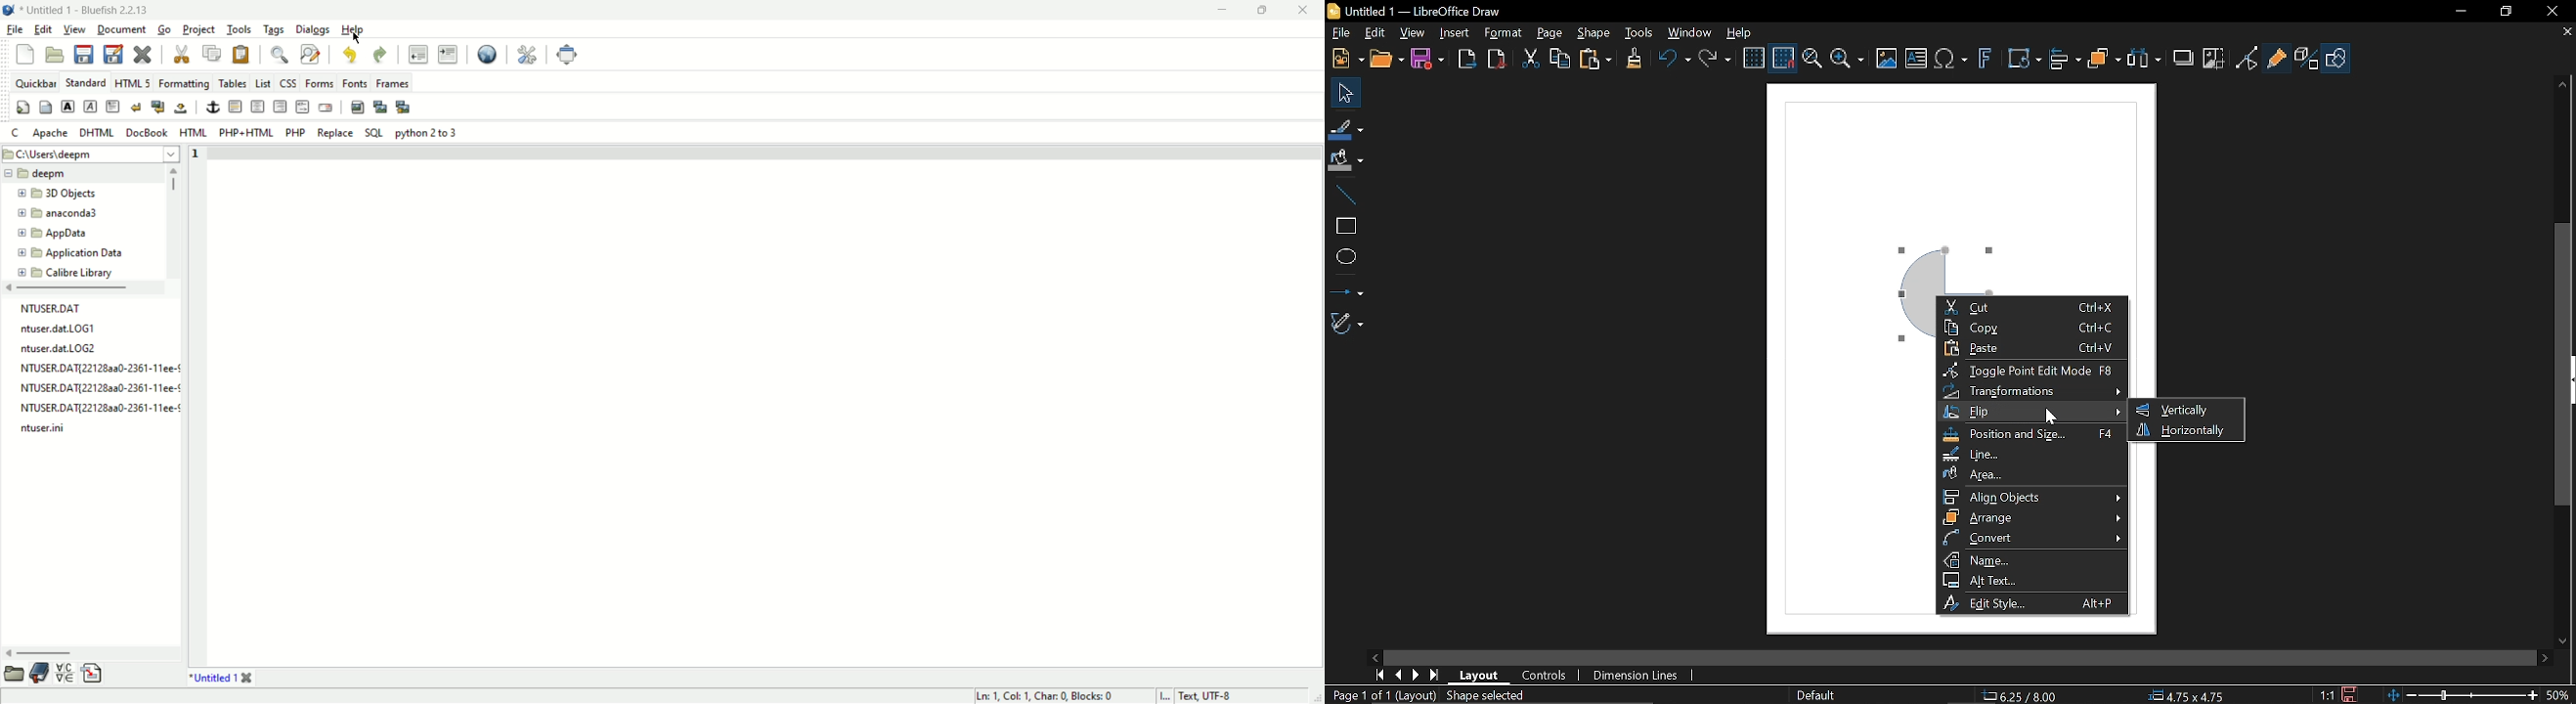  What do you see at coordinates (2030, 328) in the screenshot?
I see `Copy  Ctrl+C` at bounding box center [2030, 328].